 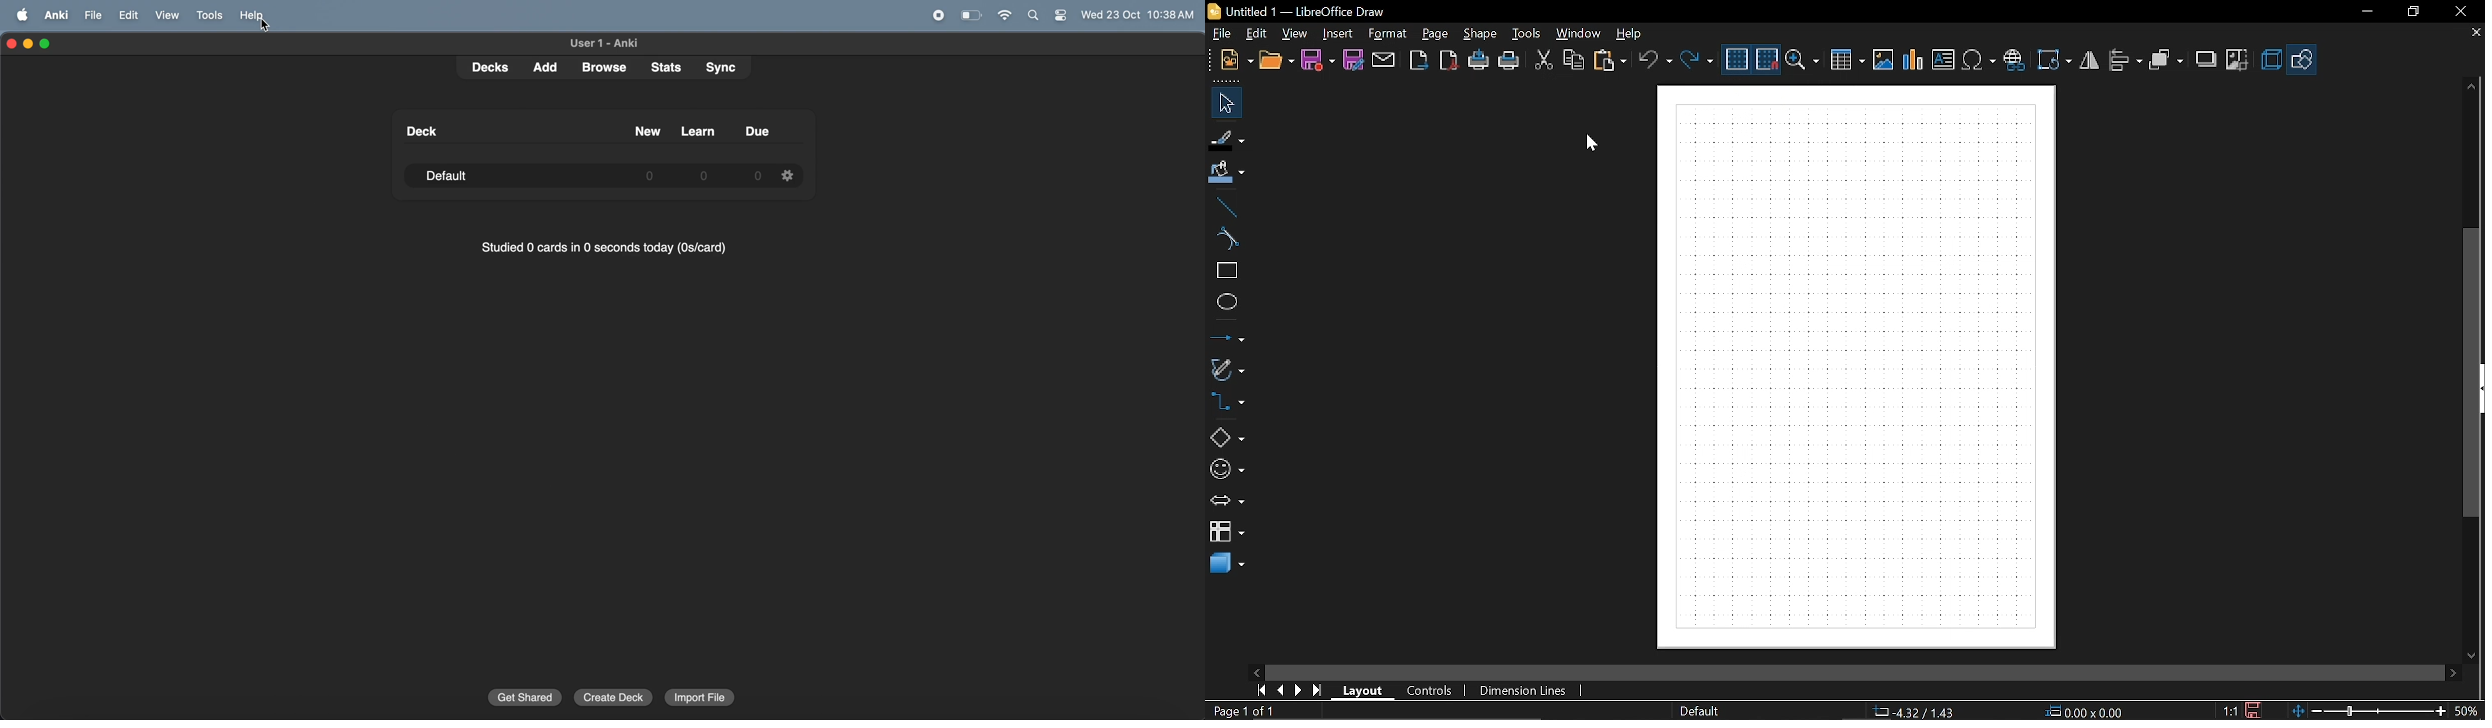 What do you see at coordinates (420, 132) in the screenshot?
I see `deck` at bounding box center [420, 132].